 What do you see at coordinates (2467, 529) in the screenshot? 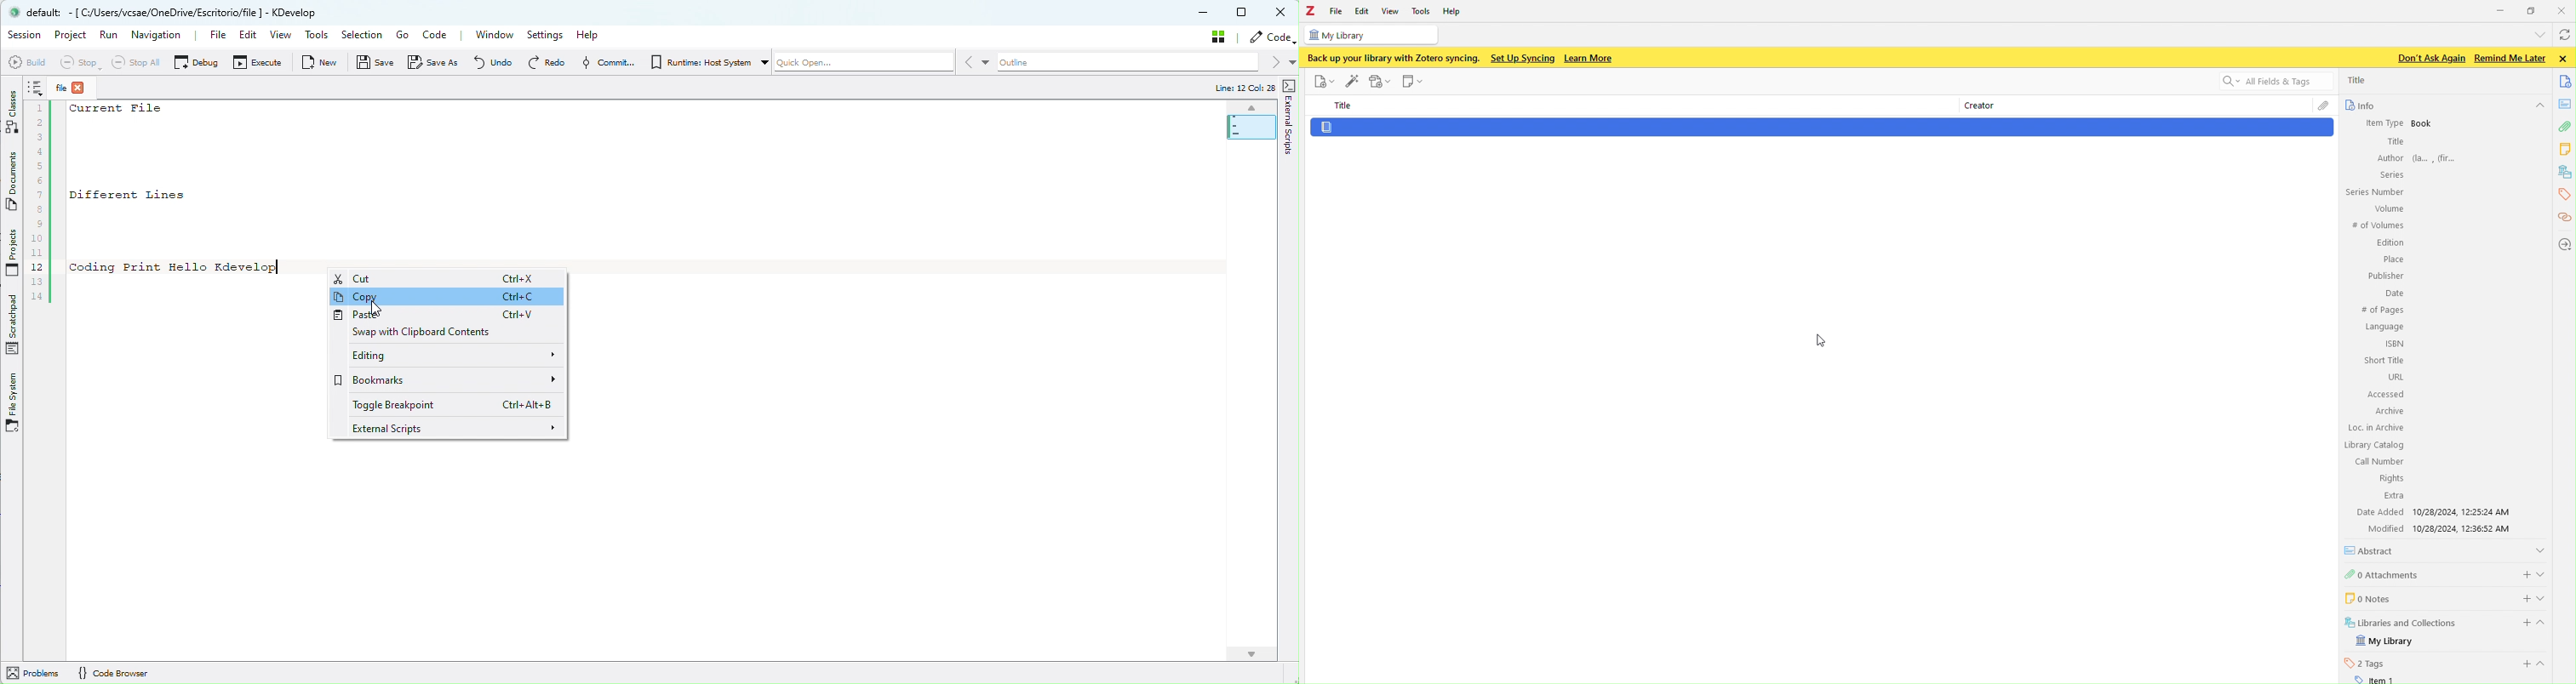
I see `10/28/2024, 12:36:52 AM` at bounding box center [2467, 529].